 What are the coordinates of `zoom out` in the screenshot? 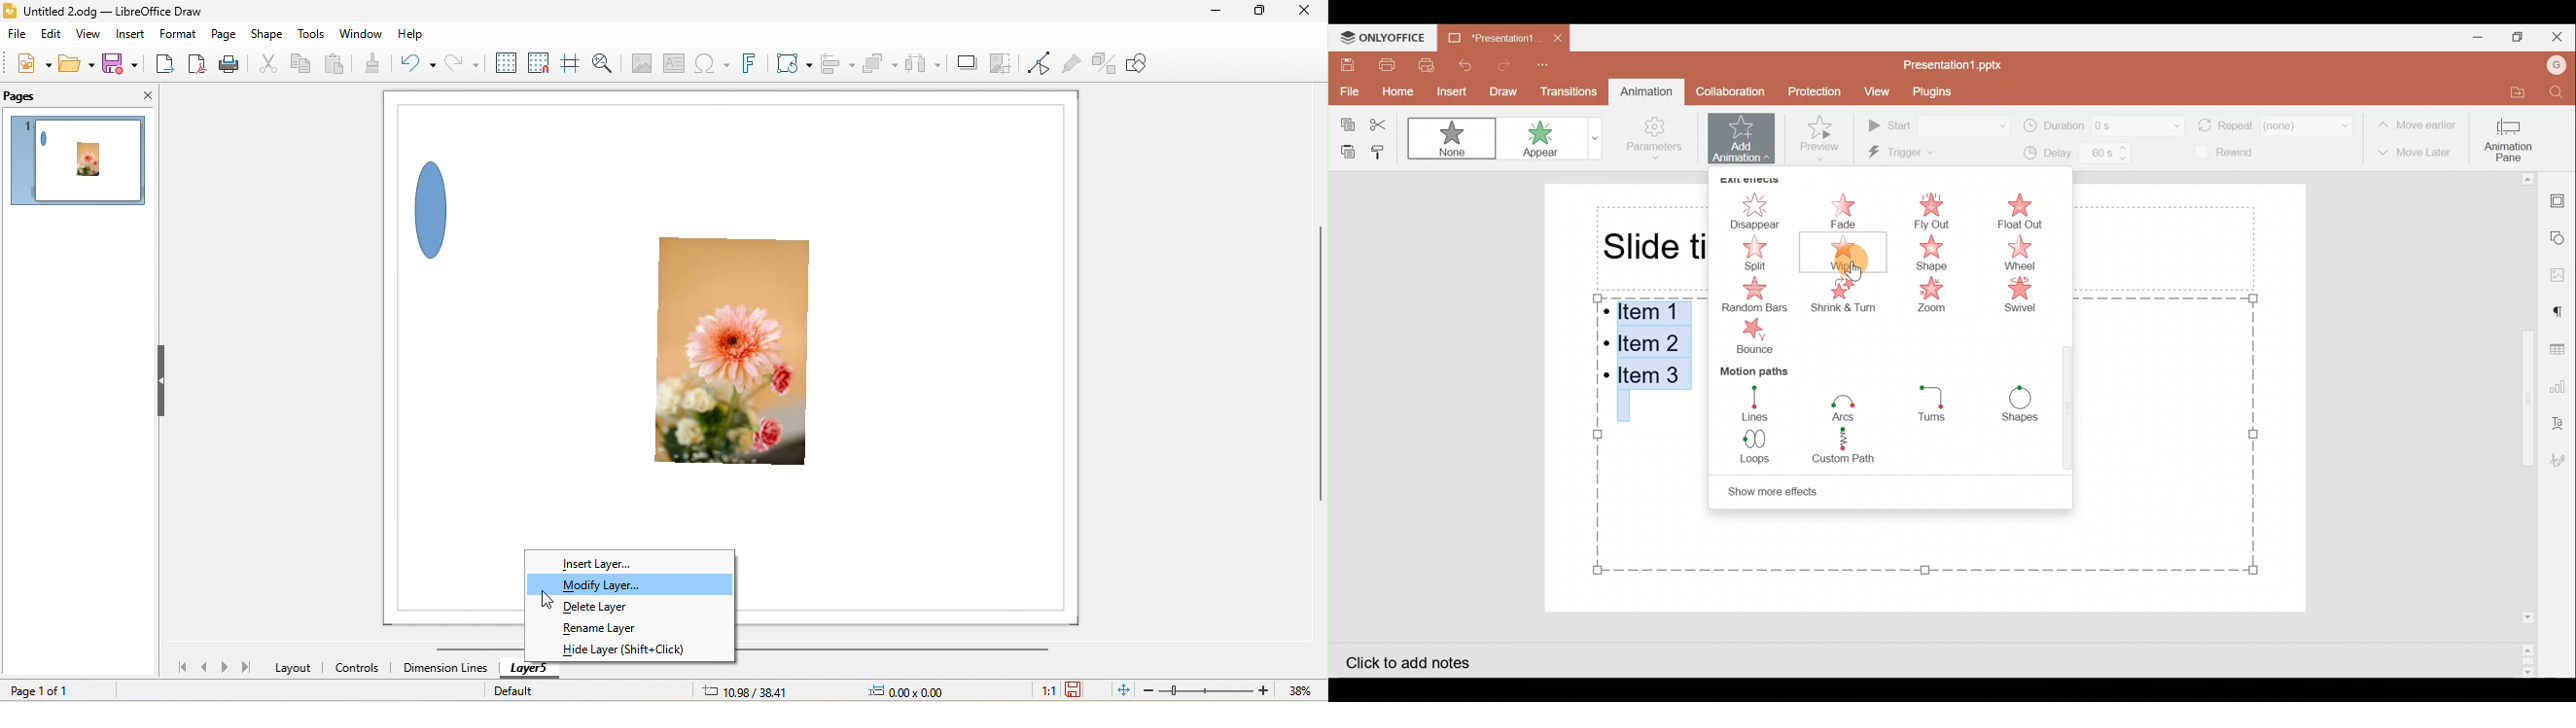 It's located at (1148, 689).